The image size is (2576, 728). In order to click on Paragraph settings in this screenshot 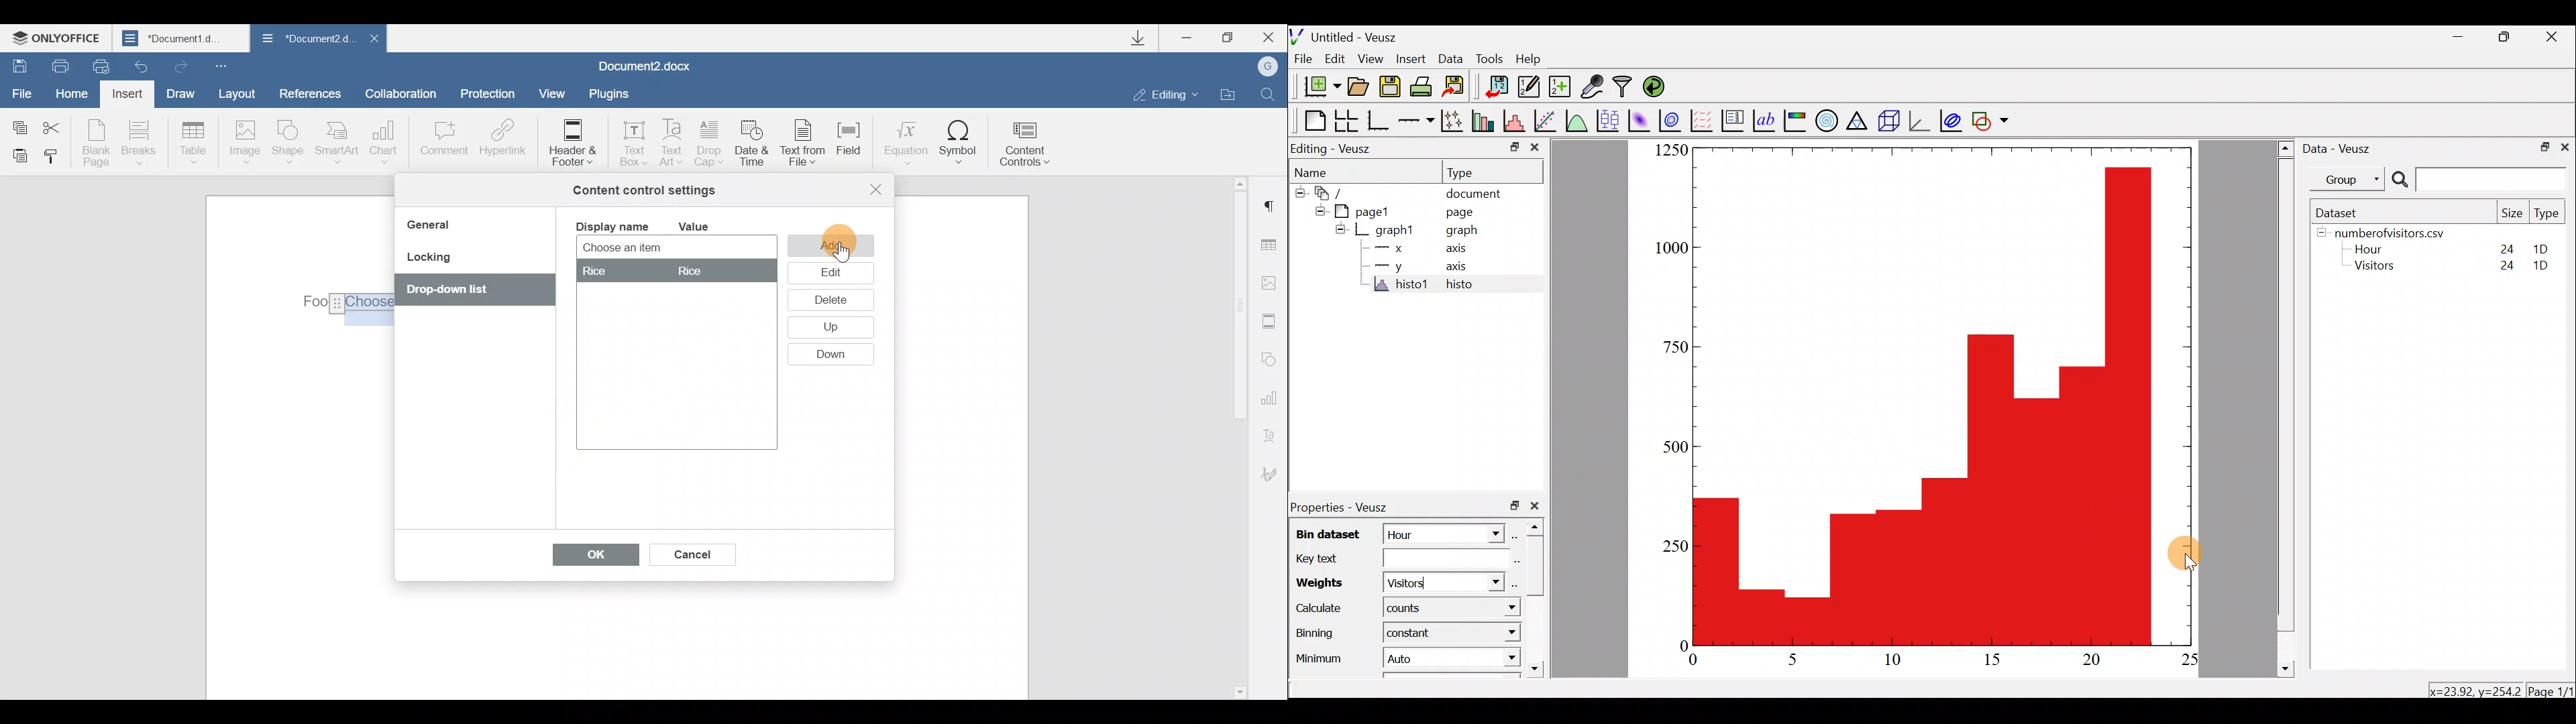, I will do `click(1271, 206)`.